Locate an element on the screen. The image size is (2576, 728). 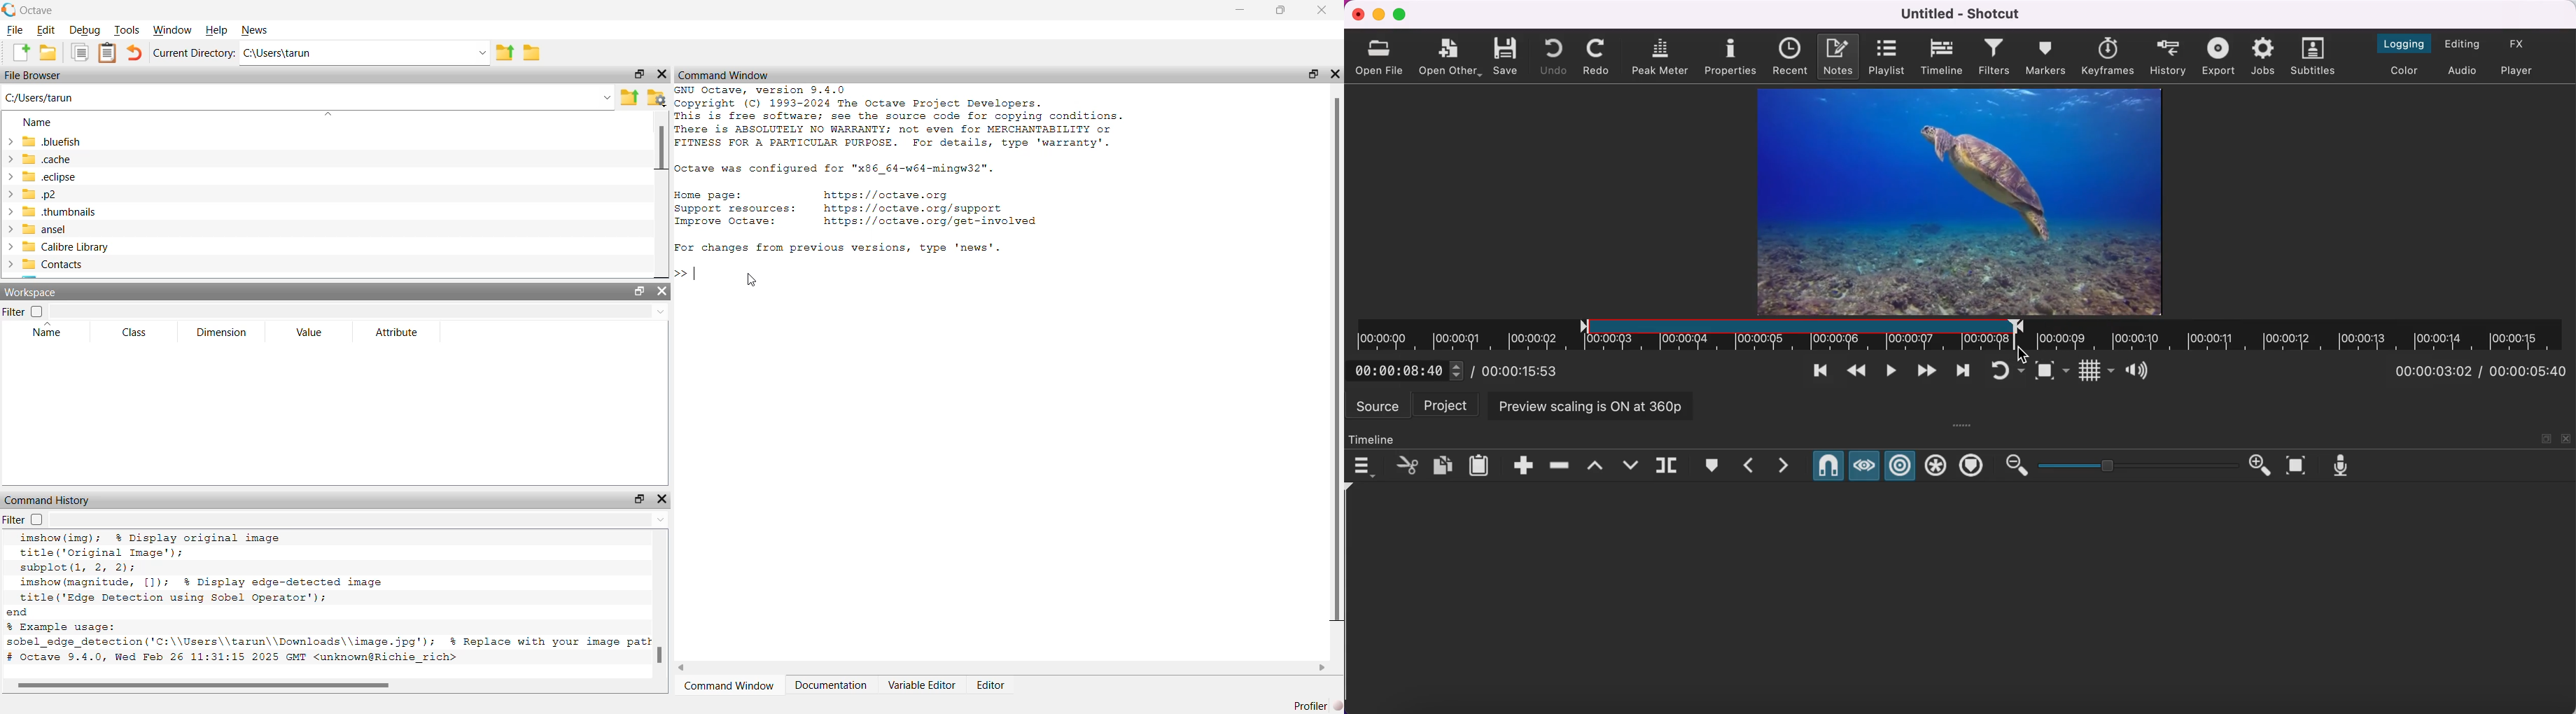
zoom out is located at coordinates (2016, 466).